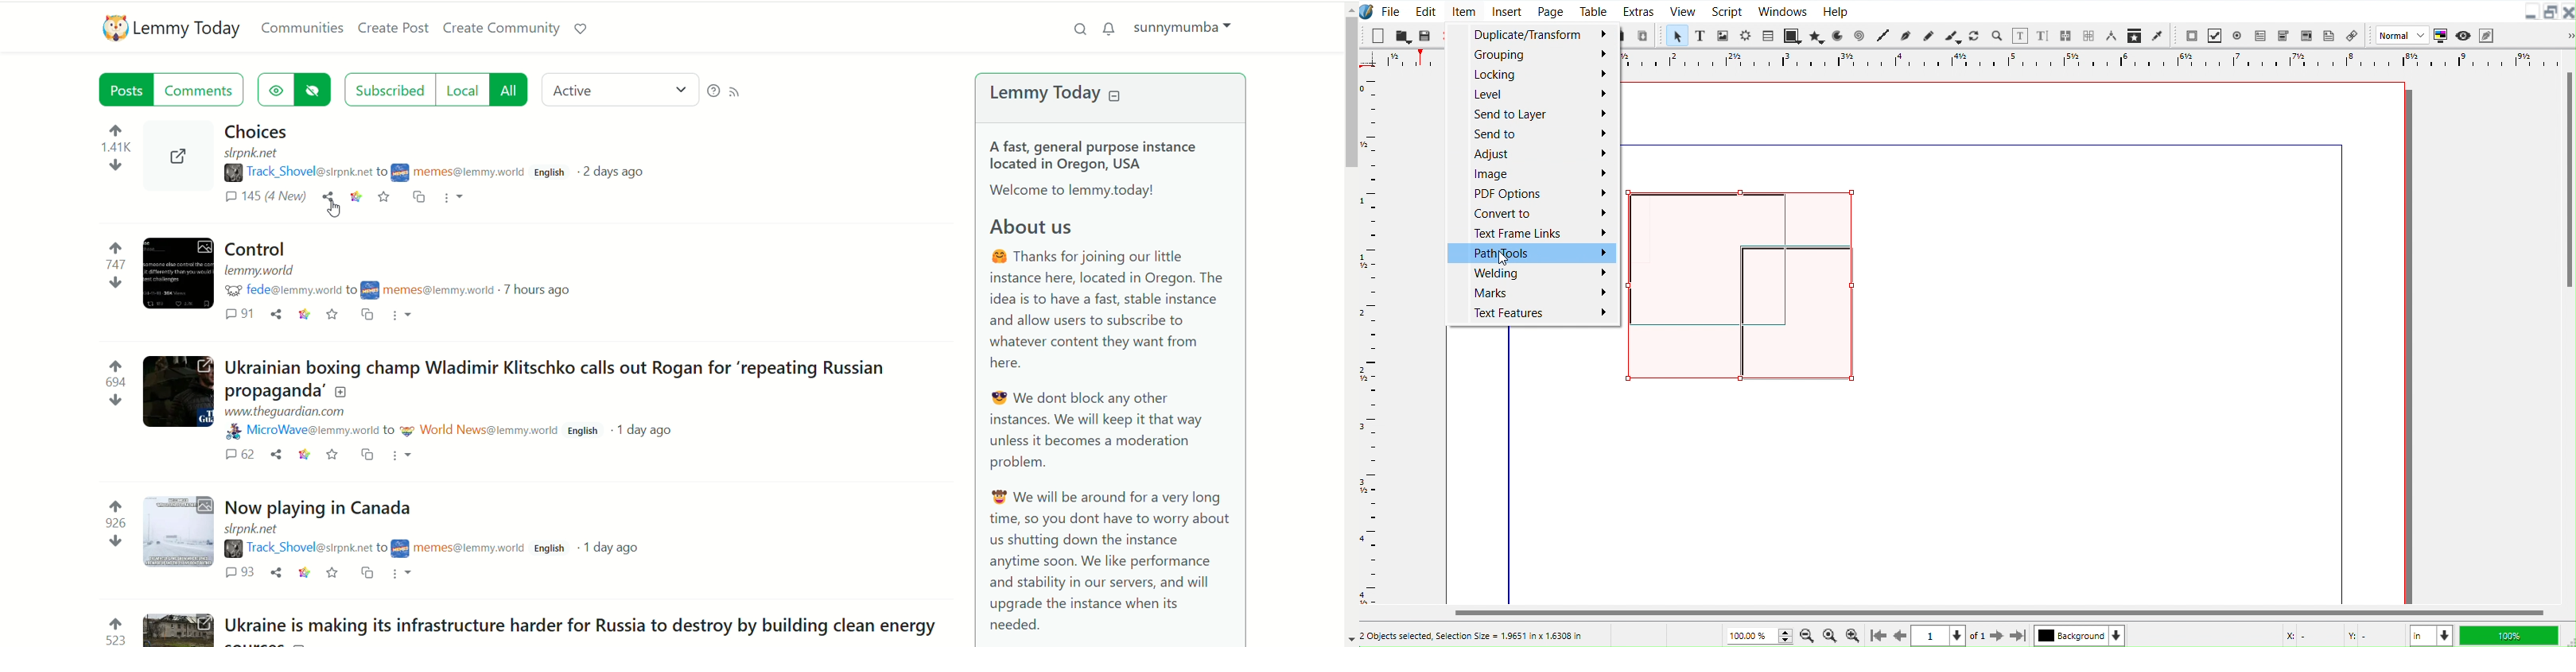 This screenshot has width=2576, height=672. Describe the element at coordinates (334, 315) in the screenshot. I see `save` at that location.